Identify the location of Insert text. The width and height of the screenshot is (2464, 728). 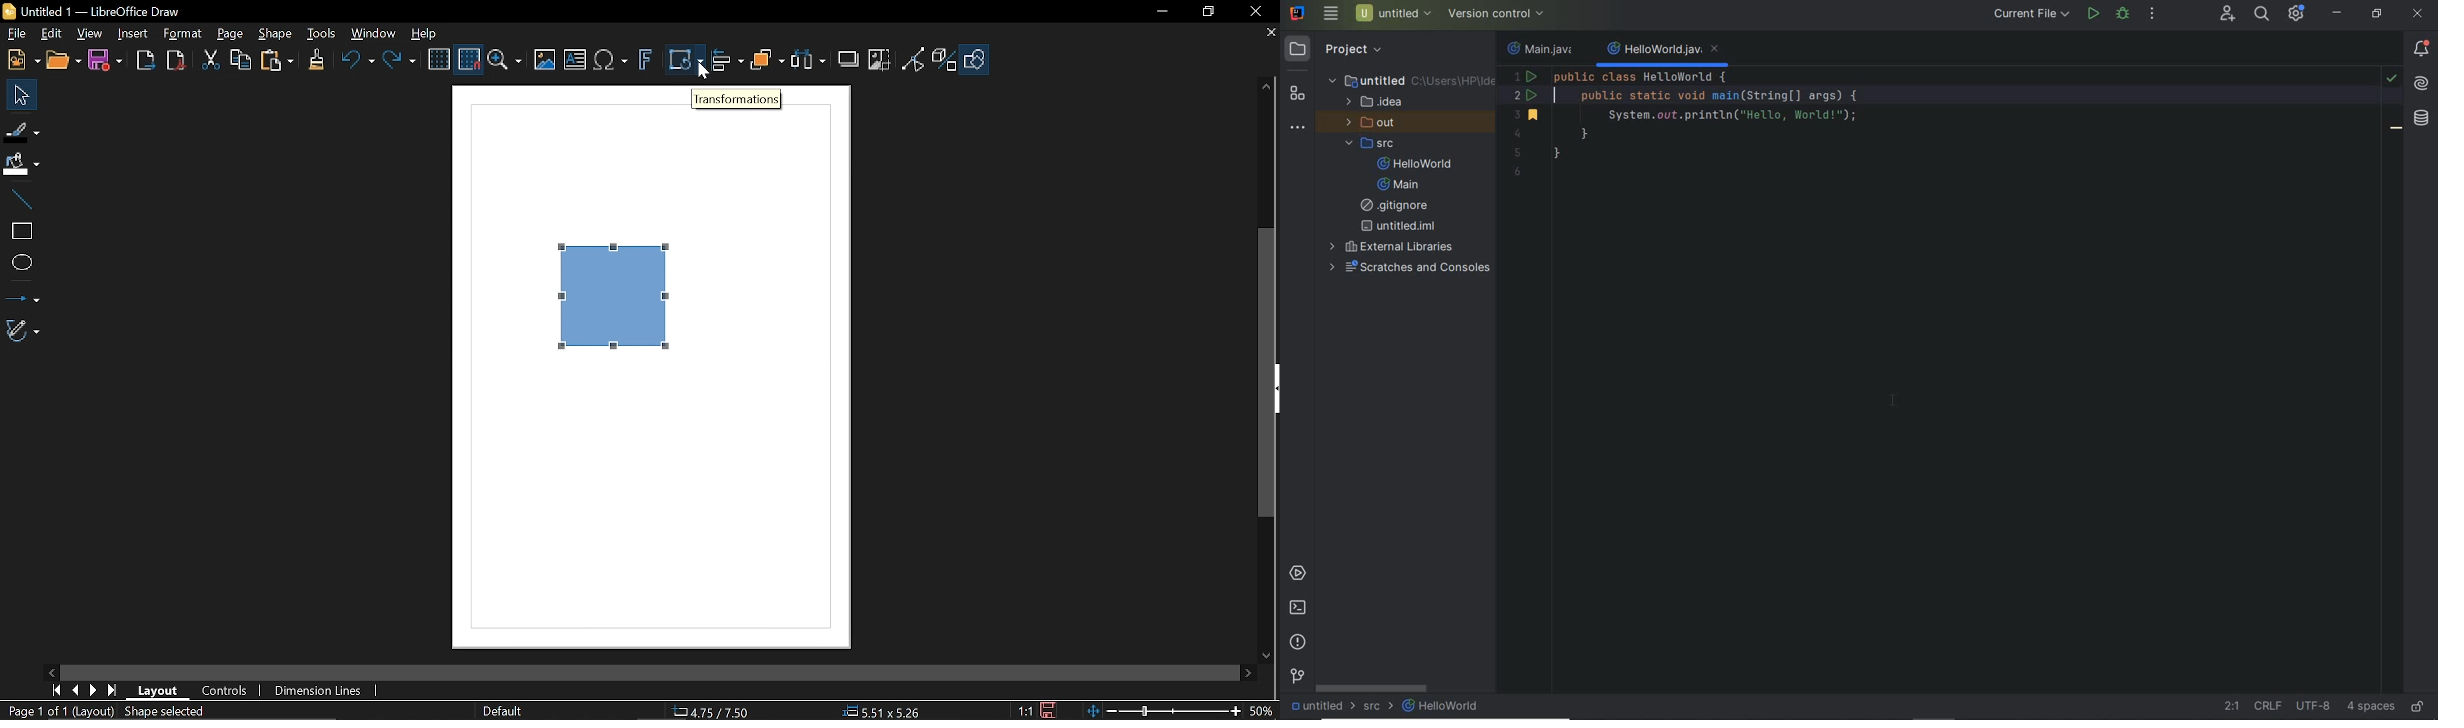
(574, 61).